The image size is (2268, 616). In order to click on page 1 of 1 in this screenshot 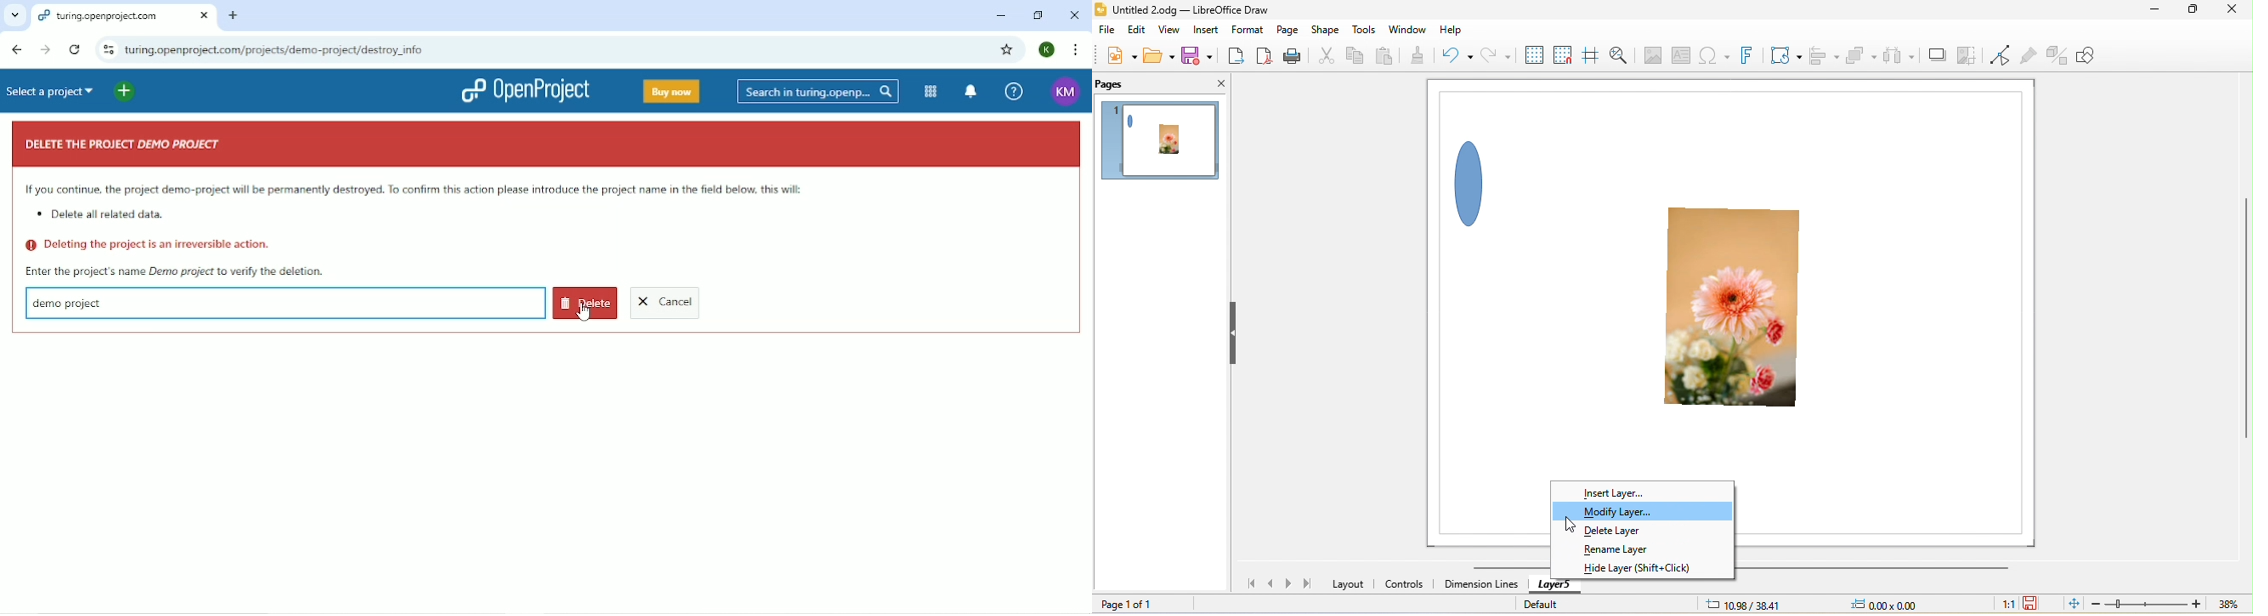, I will do `click(1127, 604)`.